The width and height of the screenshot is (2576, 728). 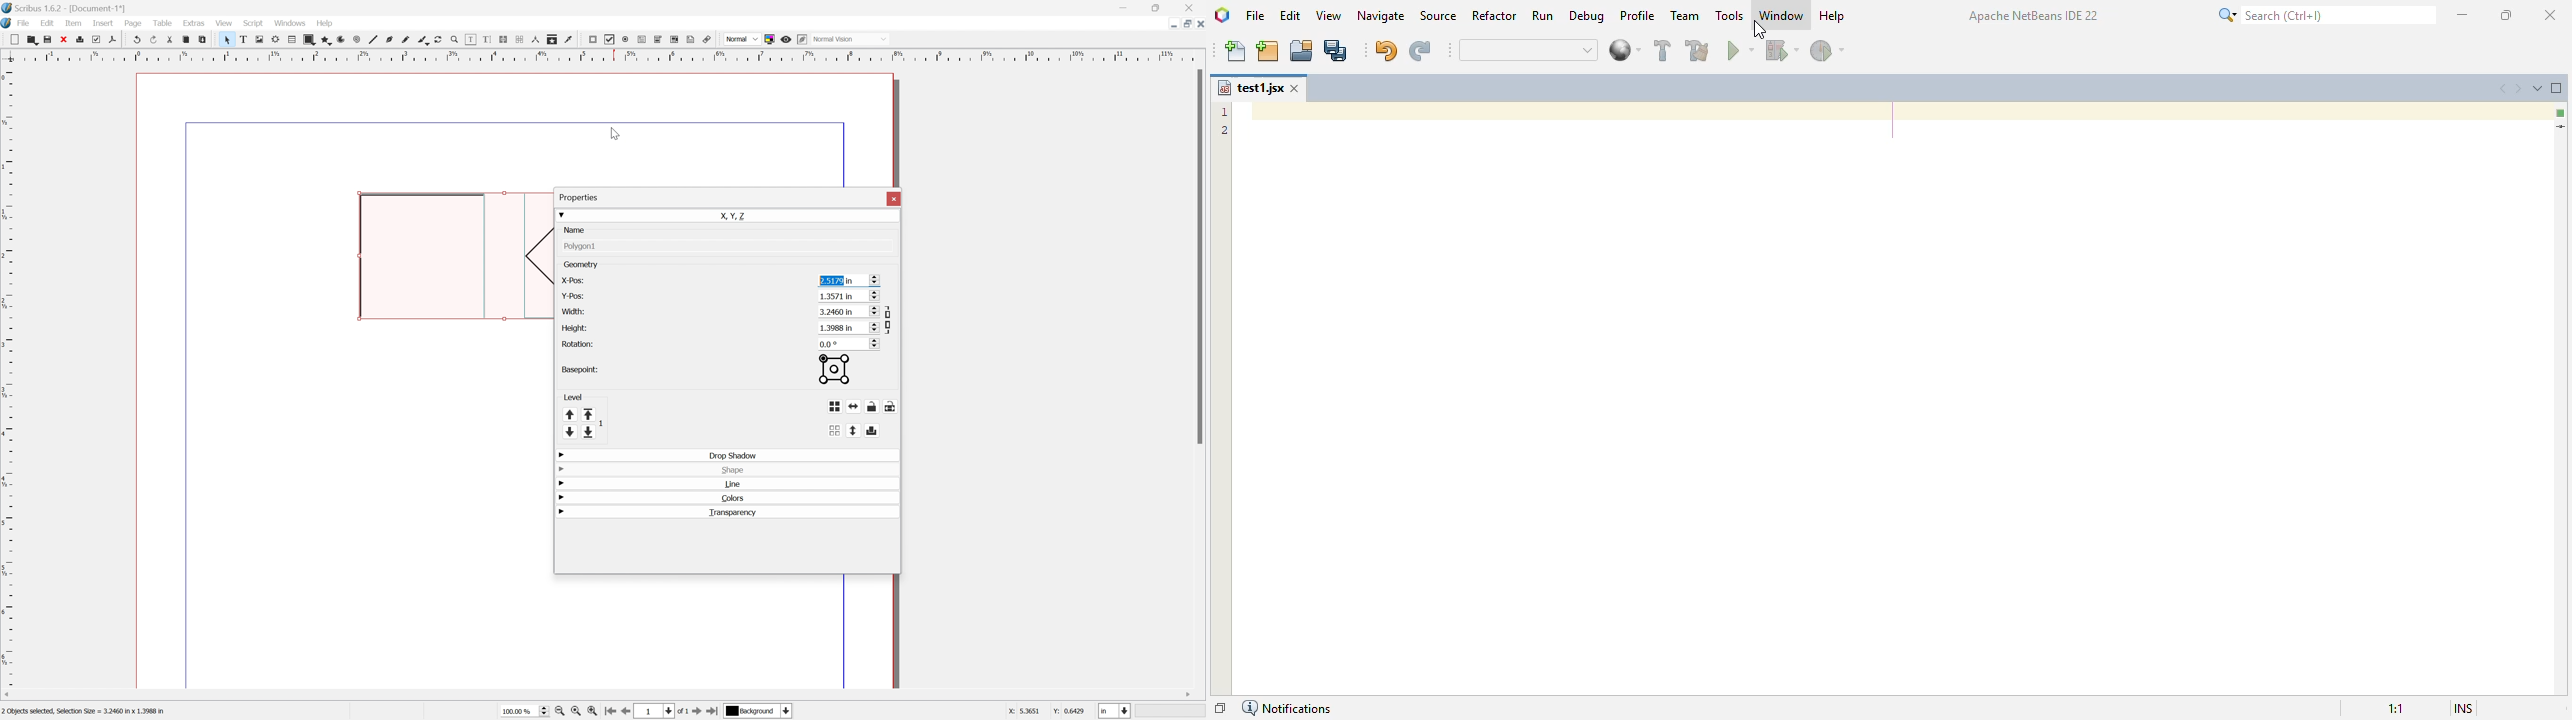 I want to click on windows, so click(x=292, y=23).